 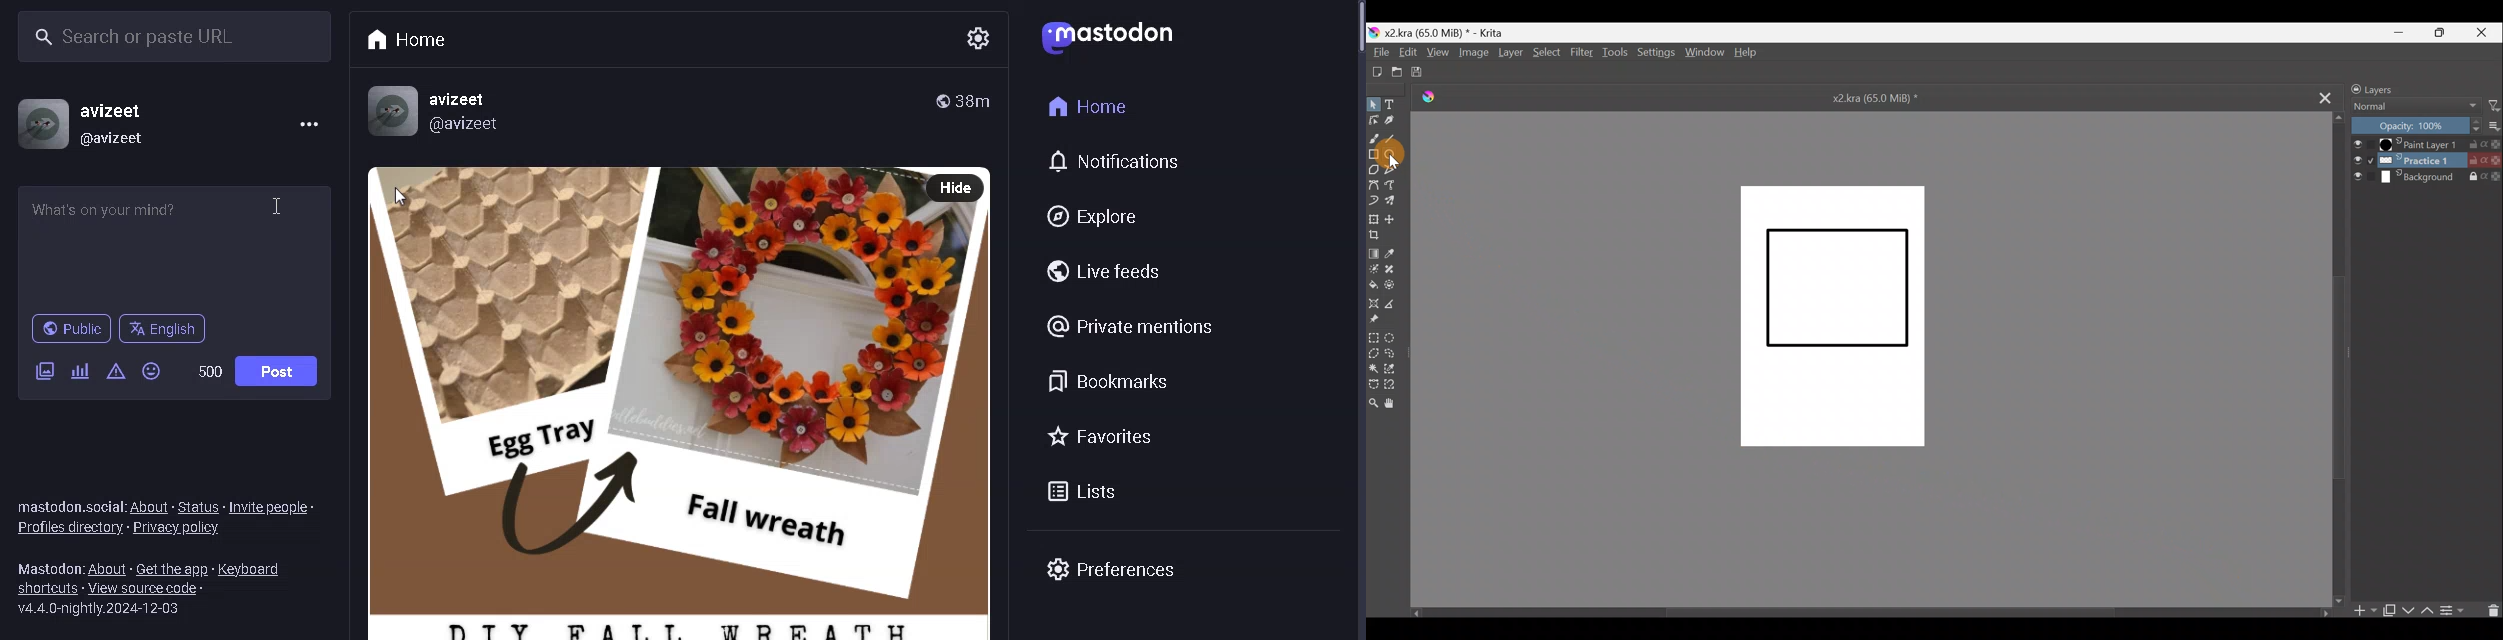 What do you see at coordinates (1394, 155) in the screenshot?
I see `Ellipse tool` at bounding box center [1394, 155].